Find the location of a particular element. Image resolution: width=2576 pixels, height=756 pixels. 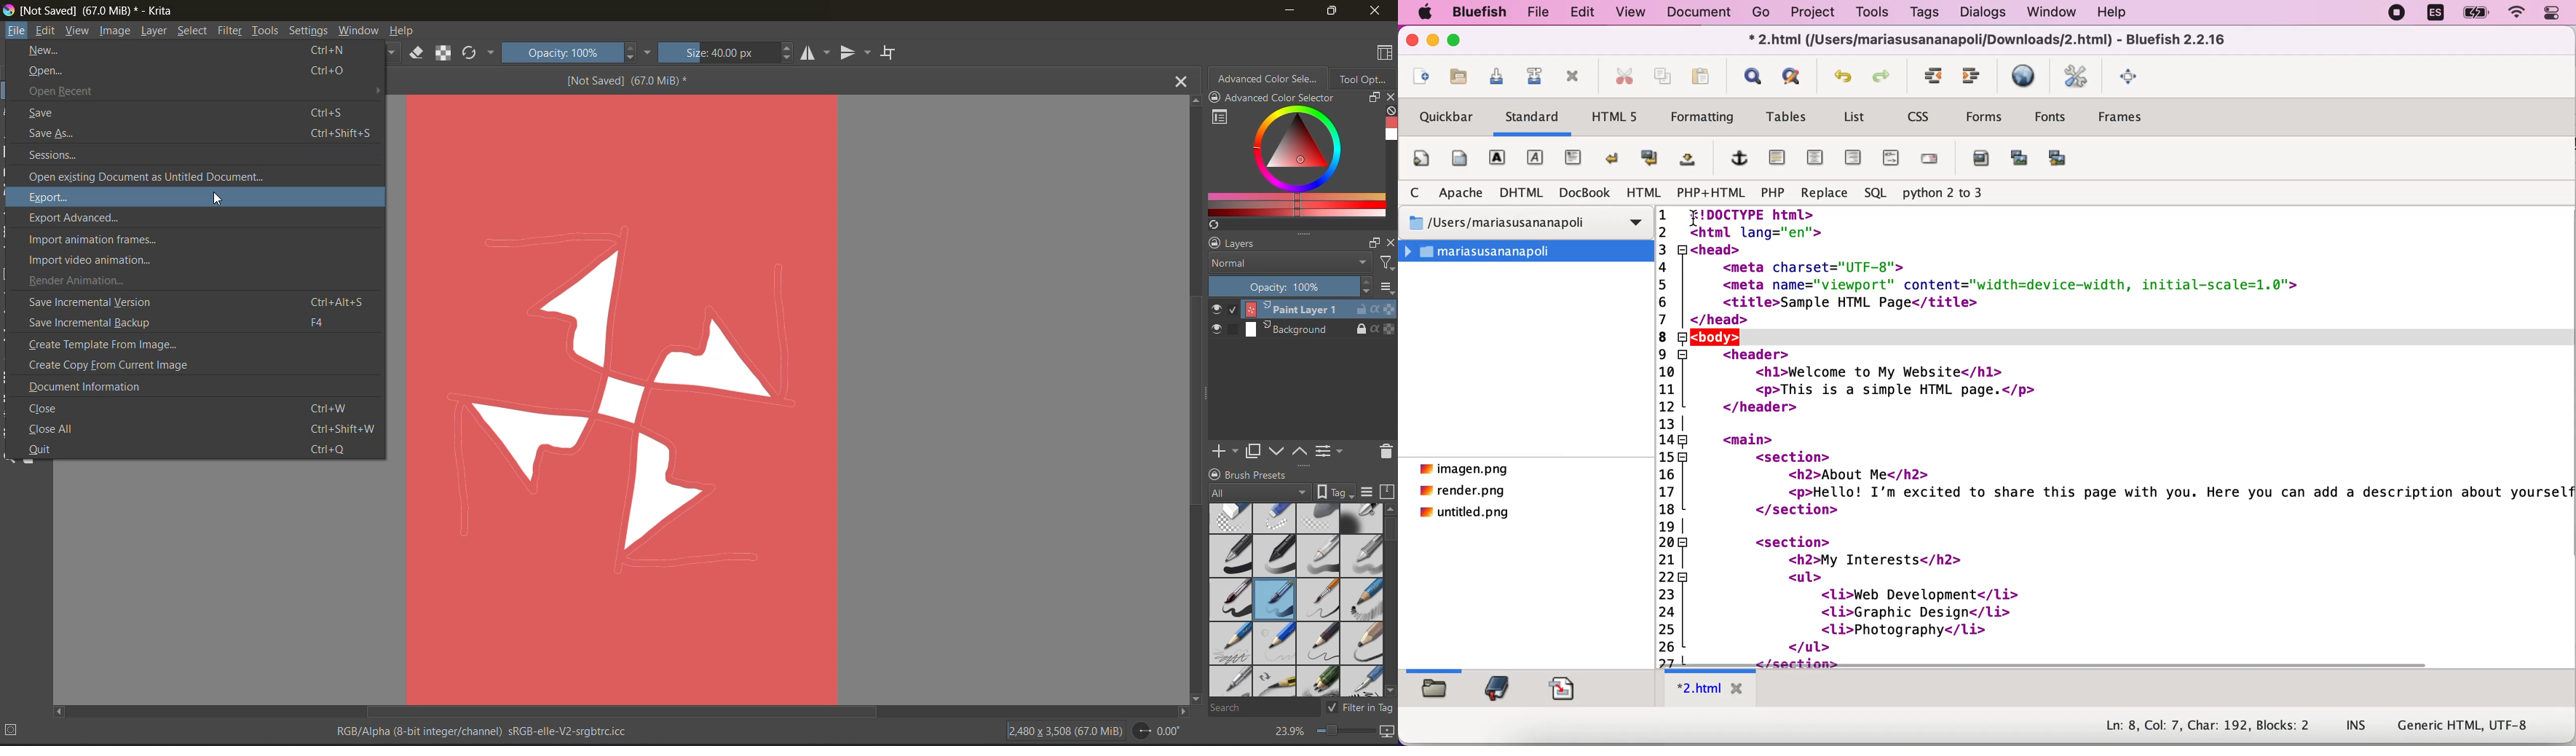

create template from image is located at coordinates (182, 343).